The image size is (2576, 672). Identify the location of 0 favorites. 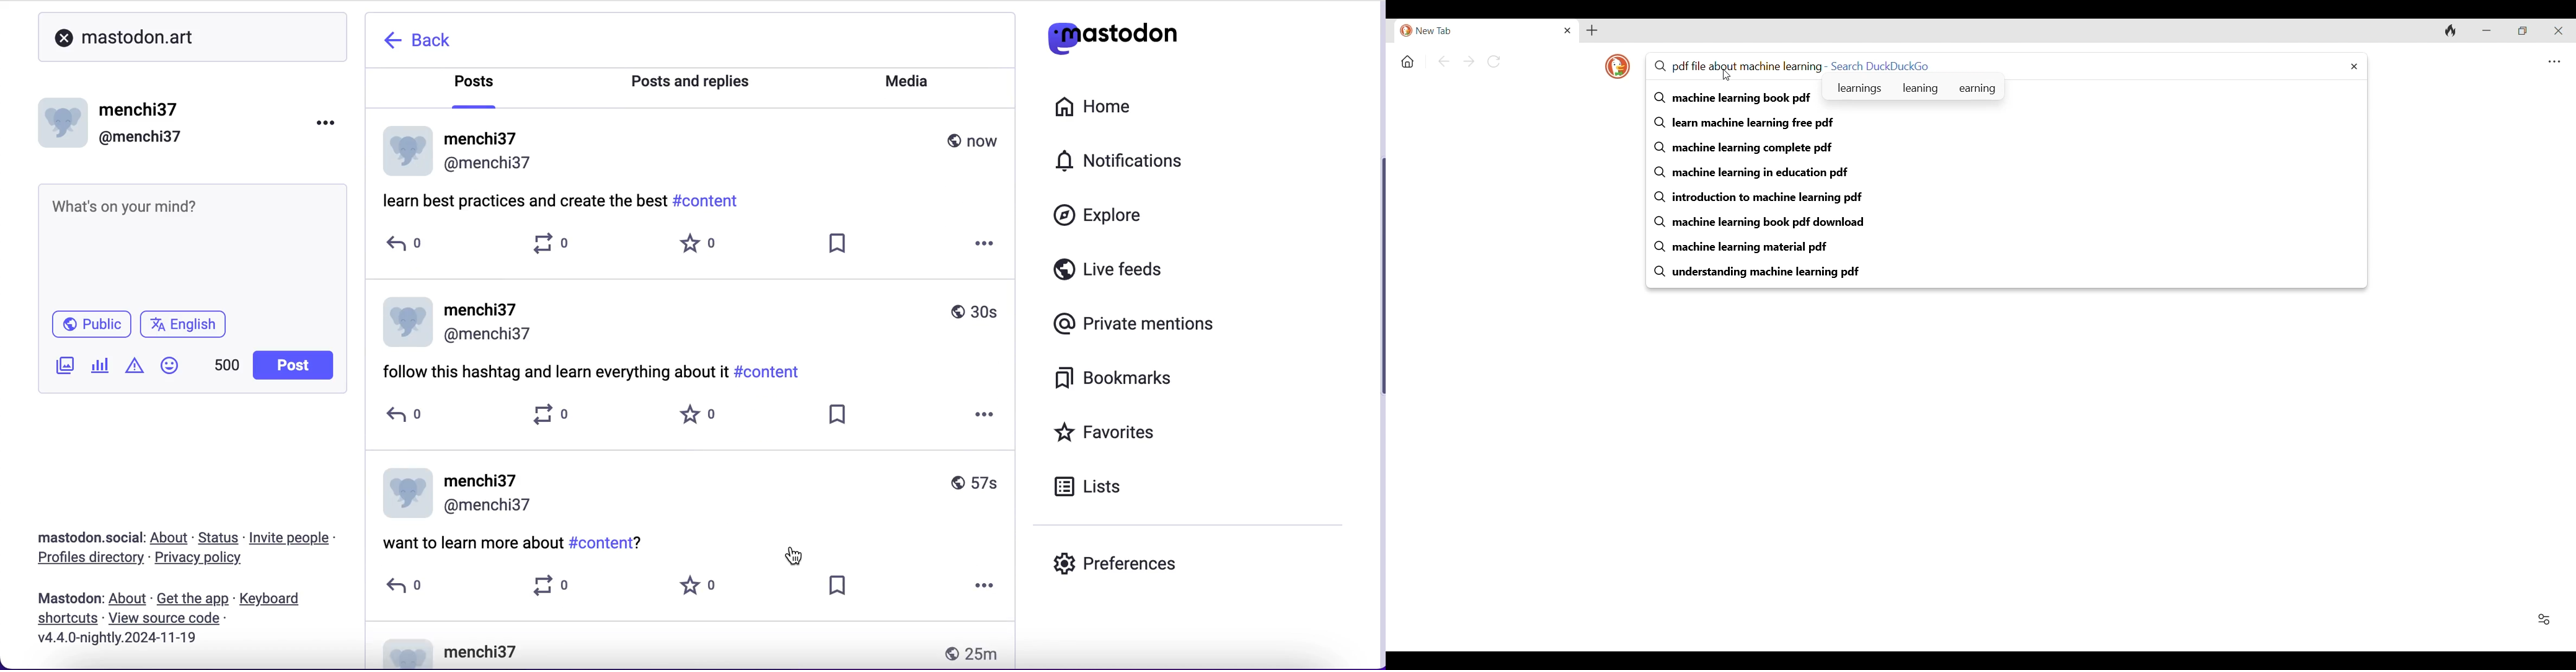
(703, 590).